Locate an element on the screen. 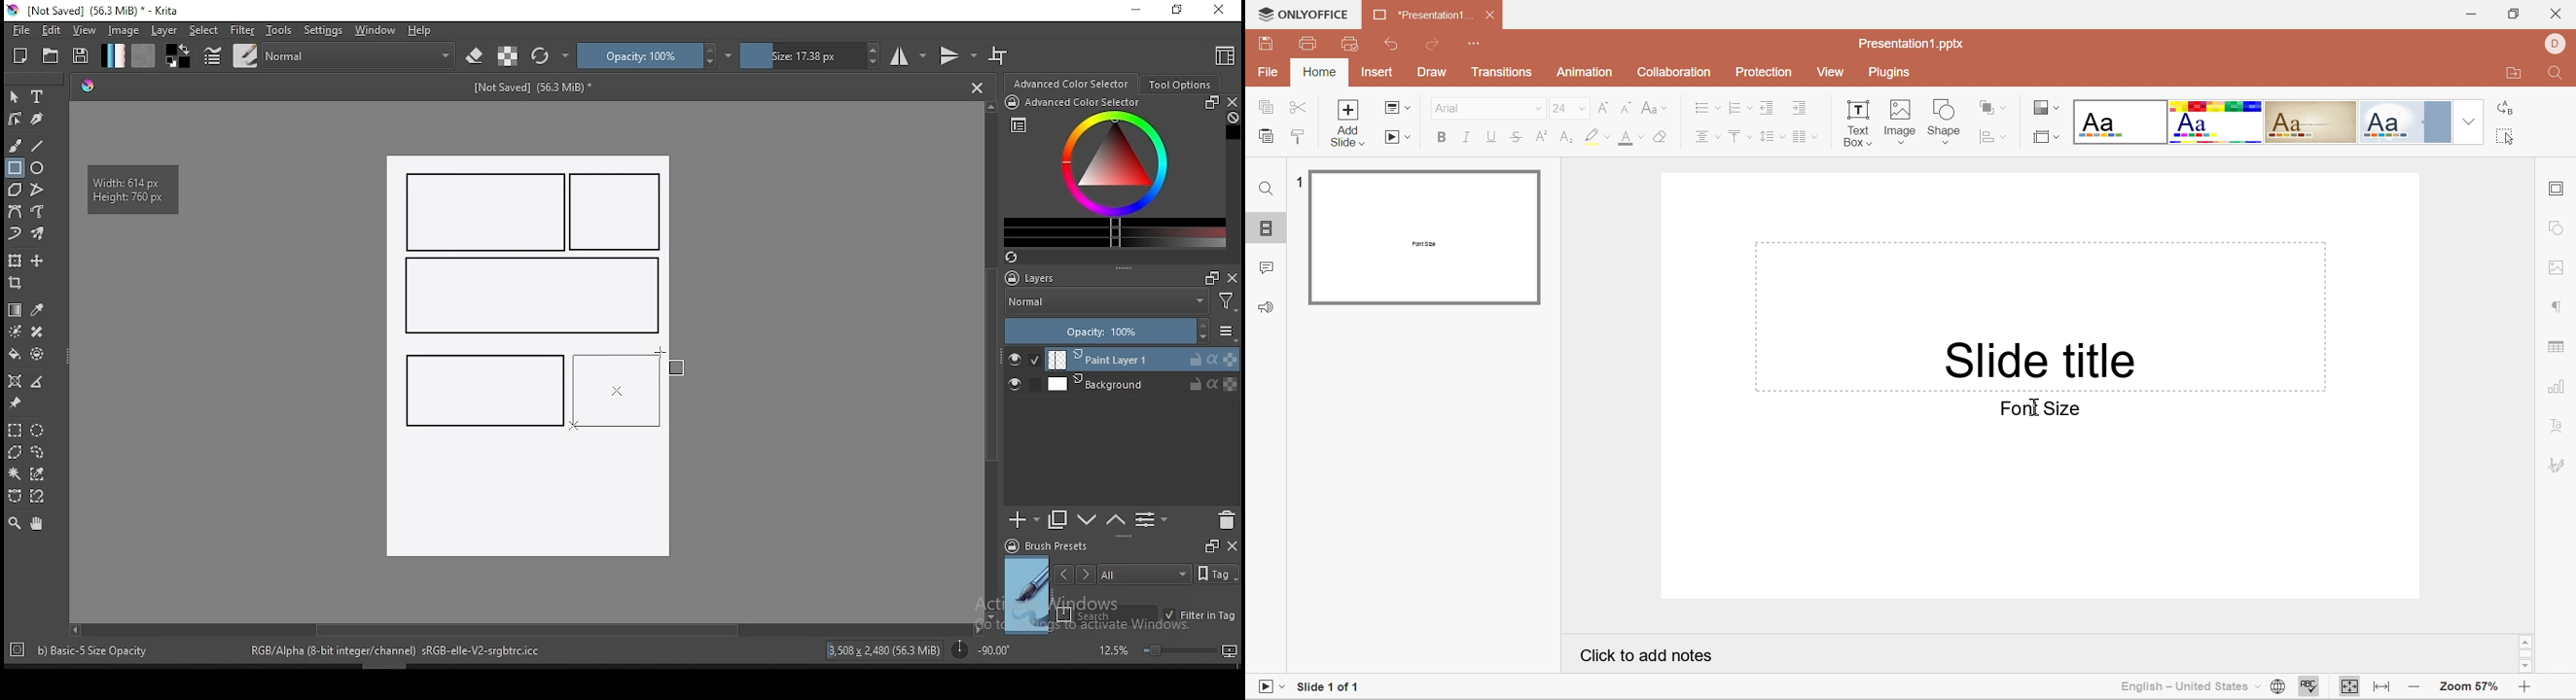  Home is located at coordinates (1318, 73).